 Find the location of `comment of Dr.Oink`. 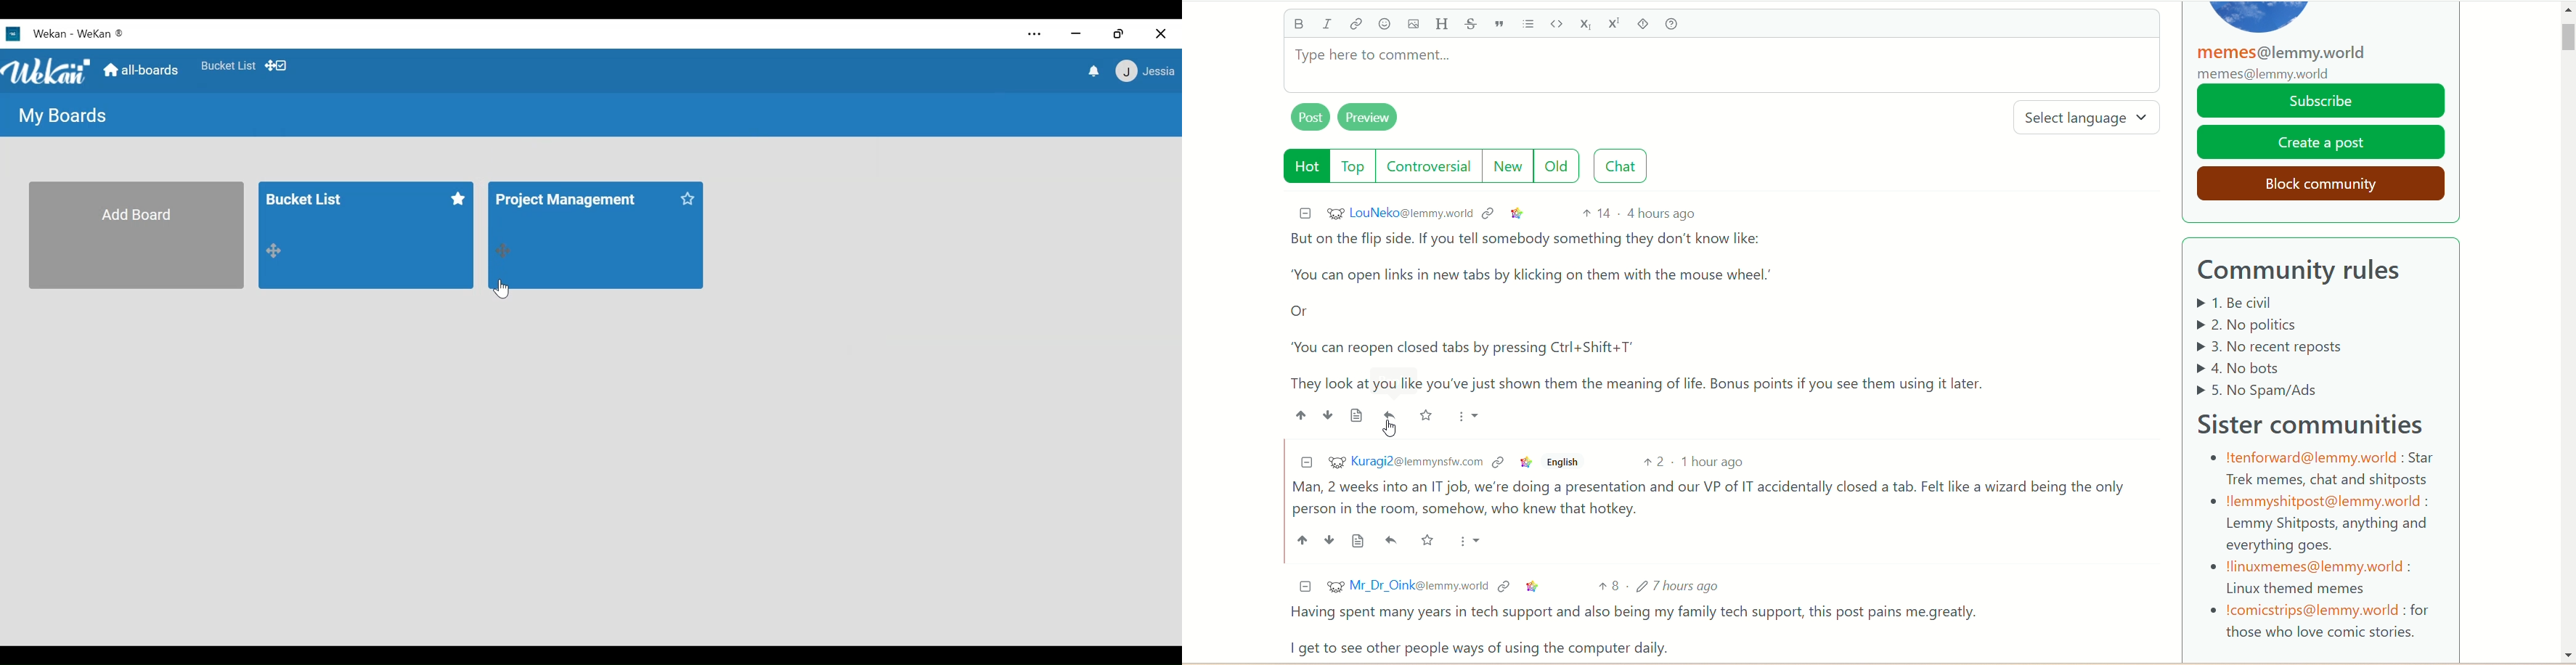

comment of Dr.Oink is located at coordinates (1651, 630).